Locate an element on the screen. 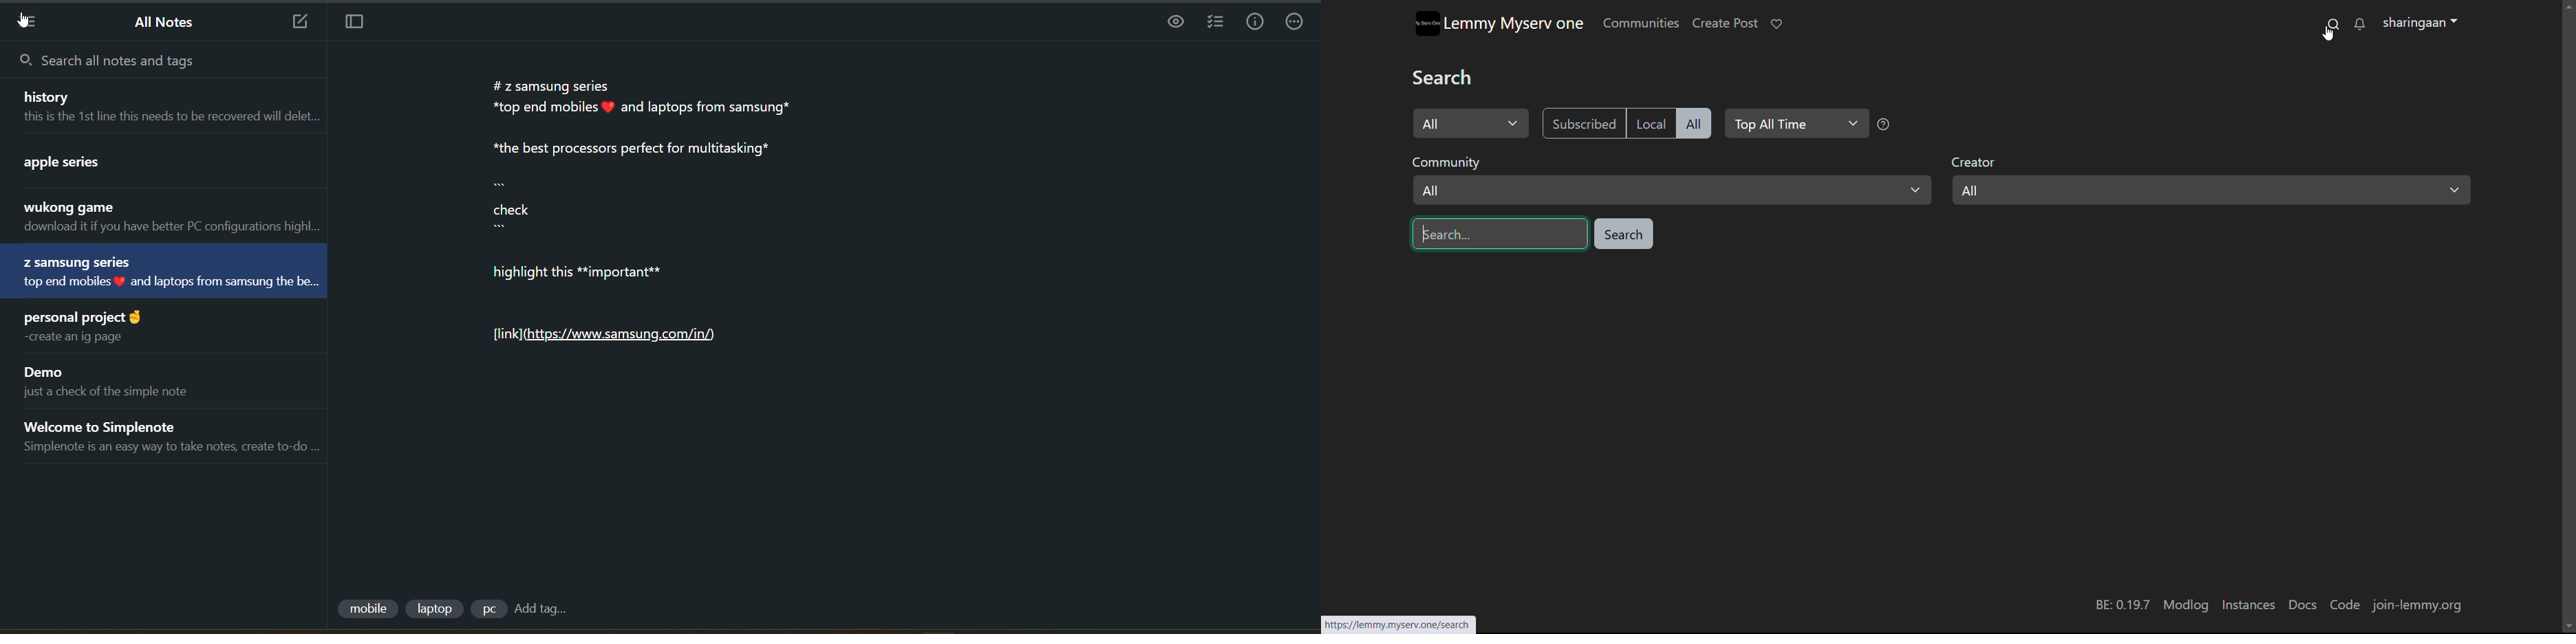 The image size is (2576, 644). note title and preview is located at coordinates (172, 109).